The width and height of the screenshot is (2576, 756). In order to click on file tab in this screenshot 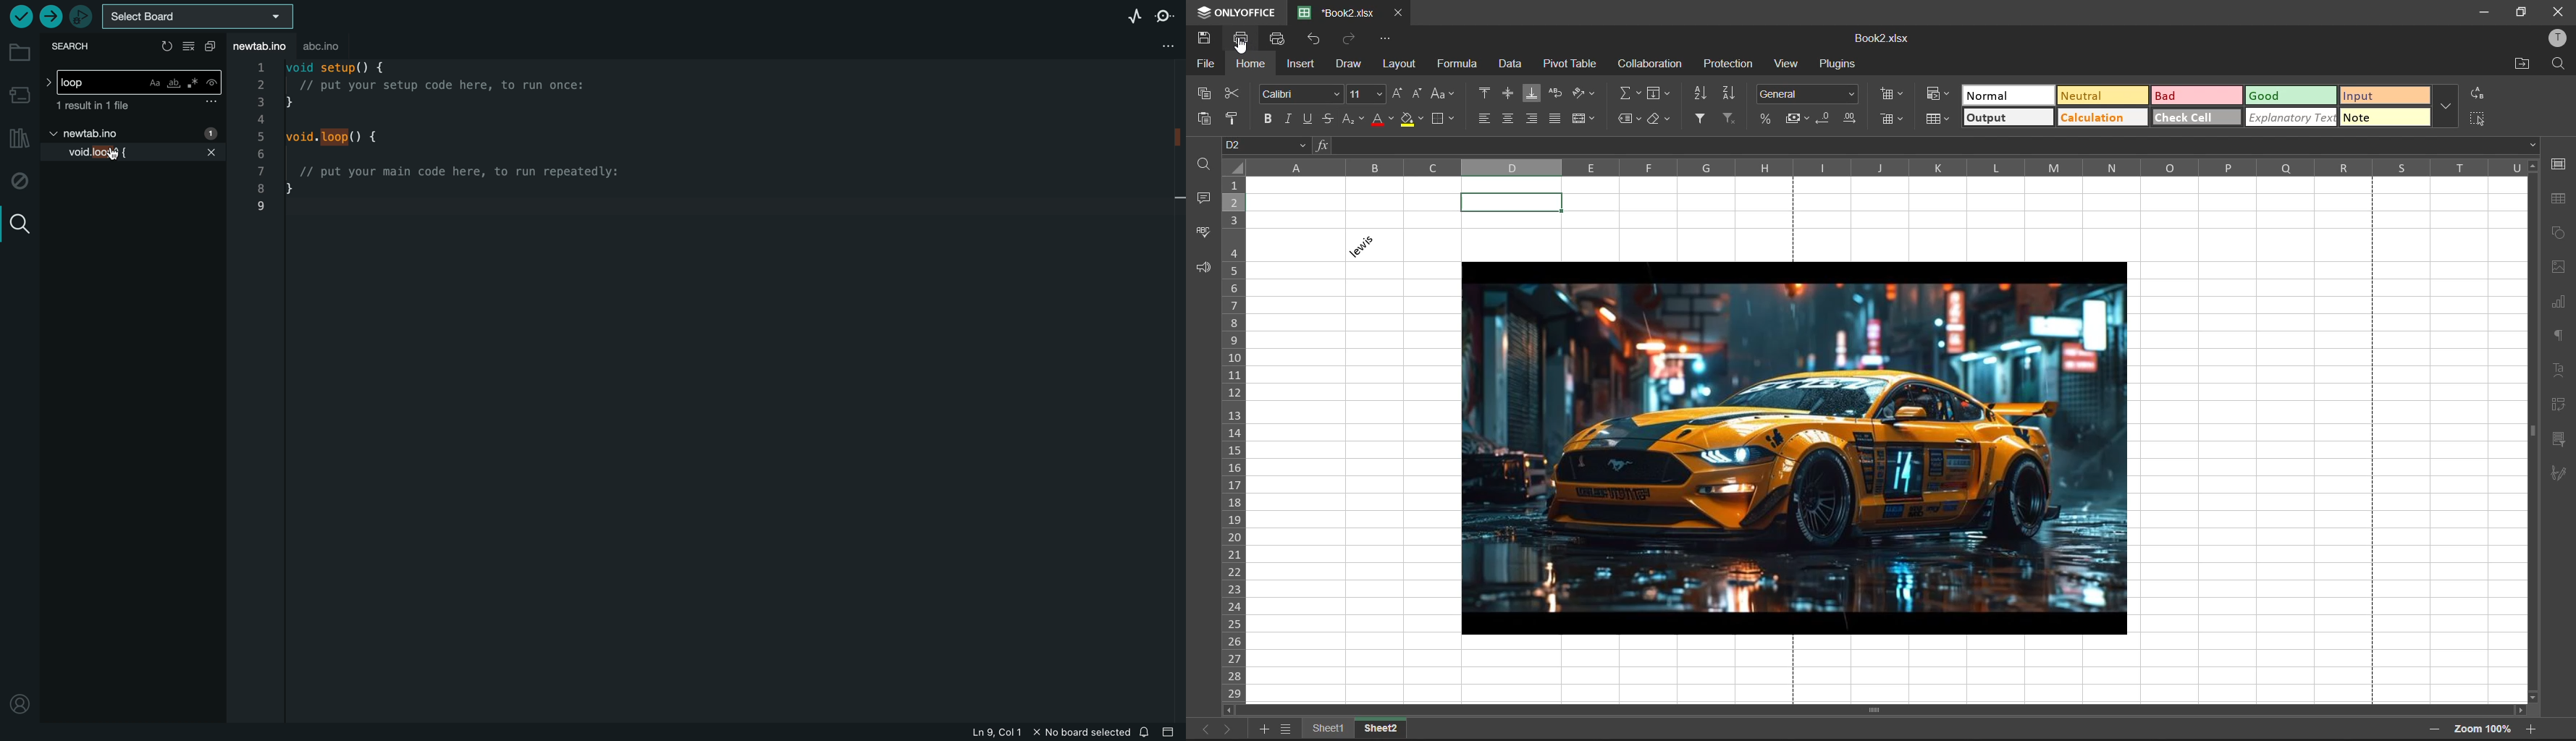, I will do `click(263, 45)`.